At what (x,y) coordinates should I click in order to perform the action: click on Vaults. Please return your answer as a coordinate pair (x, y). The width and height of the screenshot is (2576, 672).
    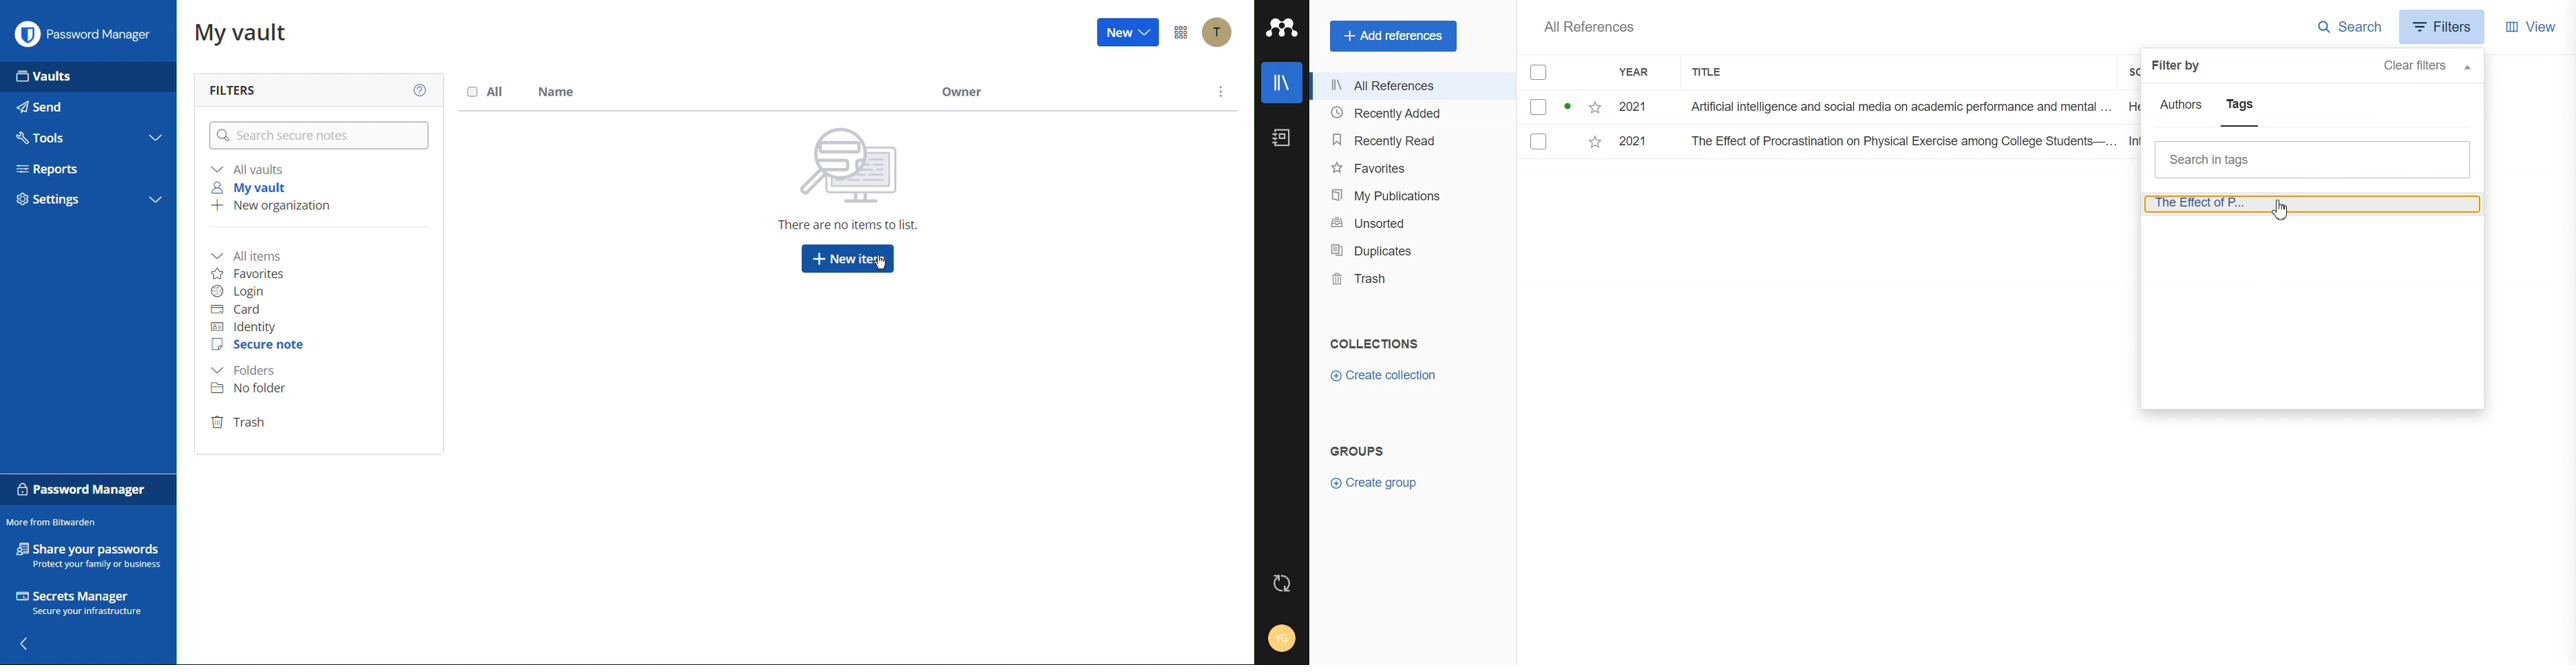
    Looking at the image, I should click on (46, 75).